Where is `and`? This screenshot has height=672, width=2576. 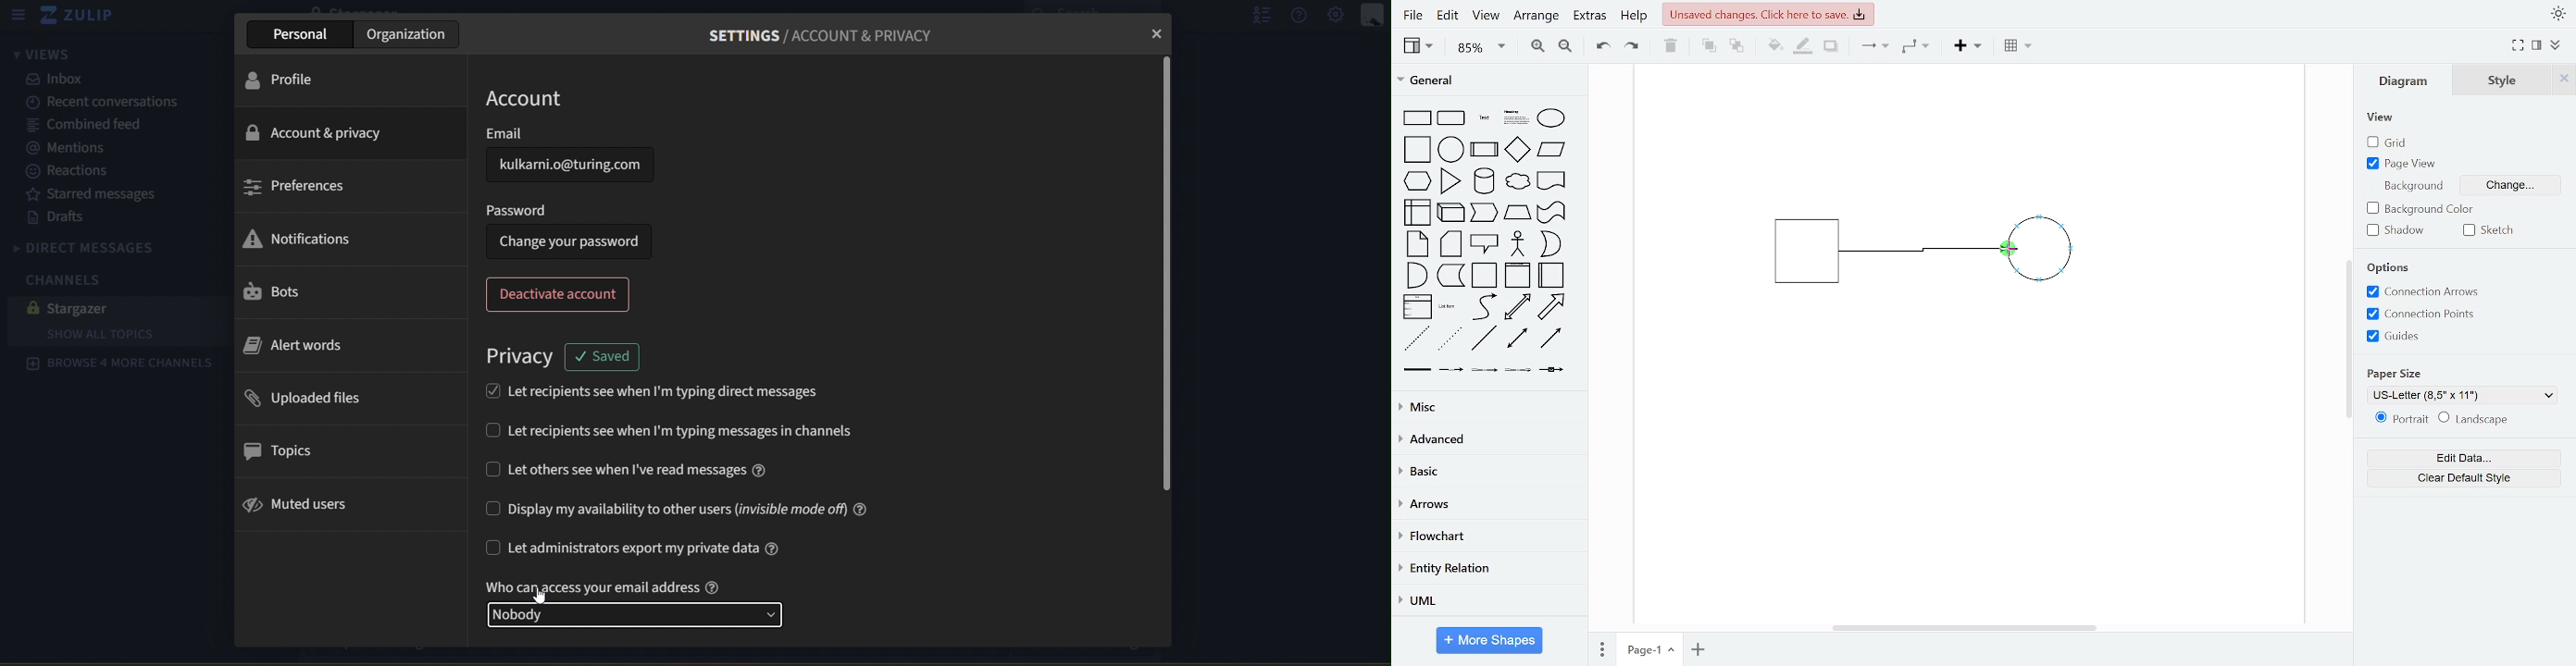 and is located at coordinates (1417, 274).